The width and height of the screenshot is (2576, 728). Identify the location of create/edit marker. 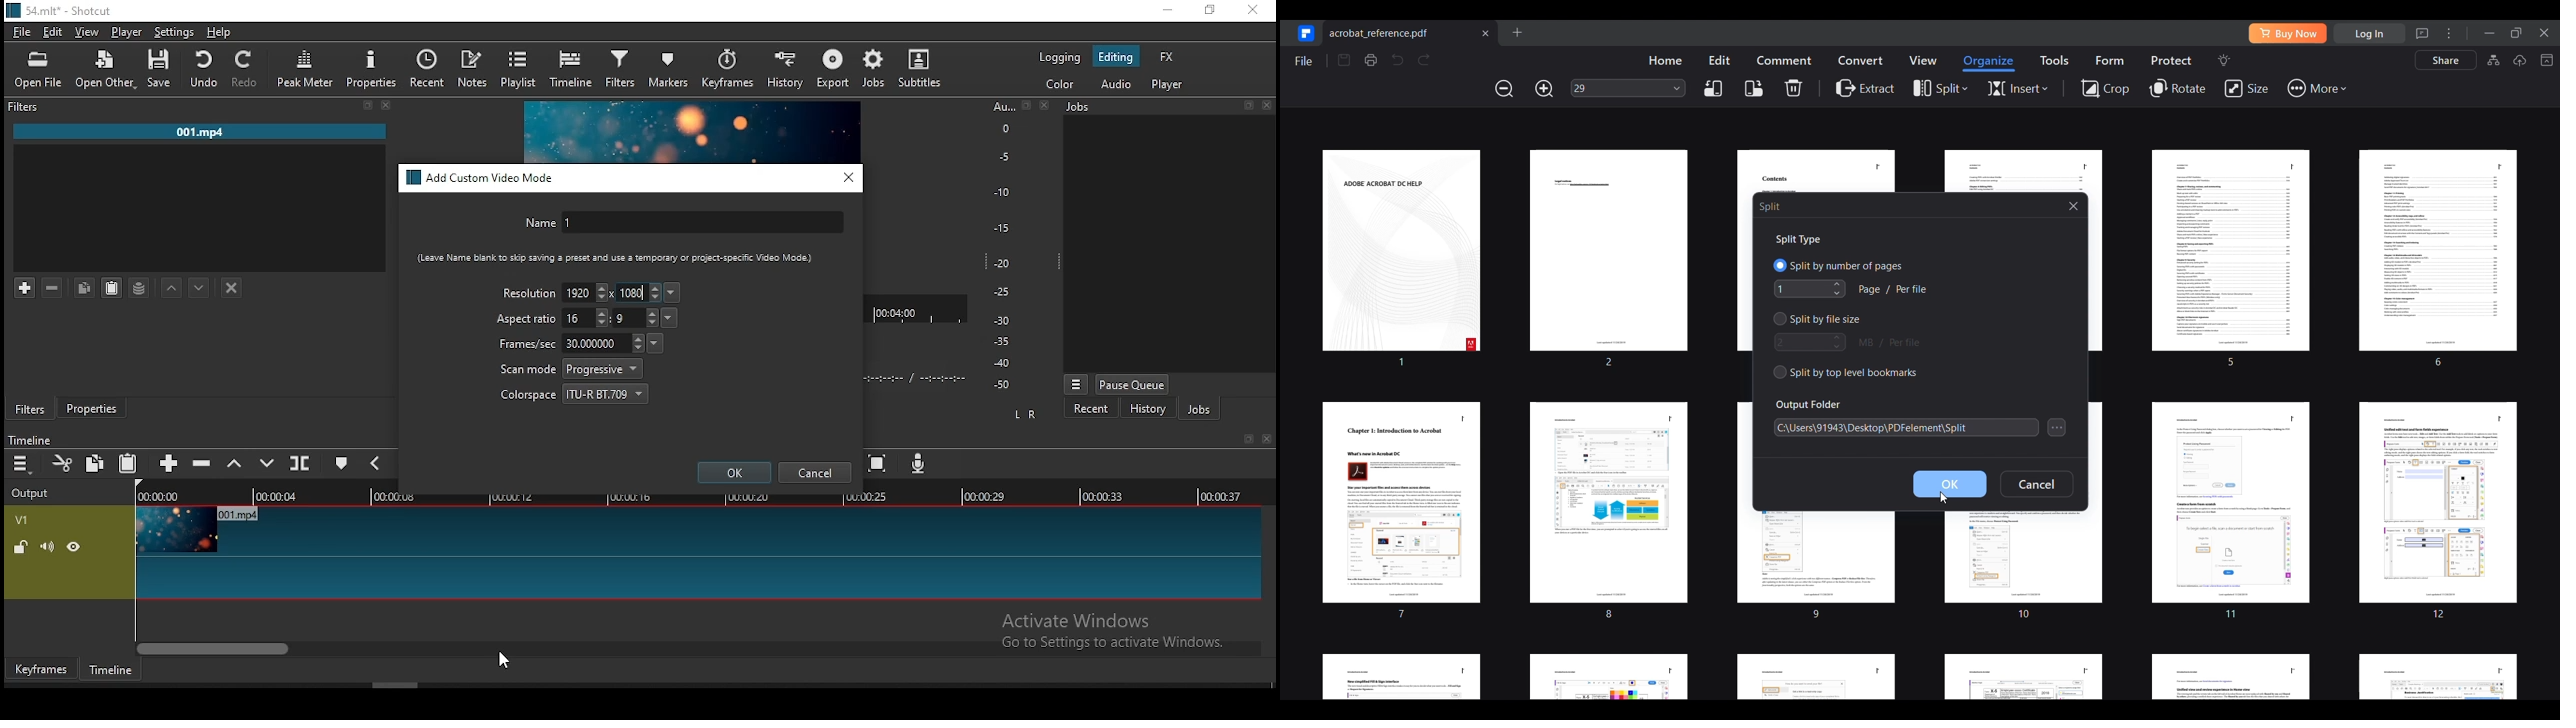
(341, 466).